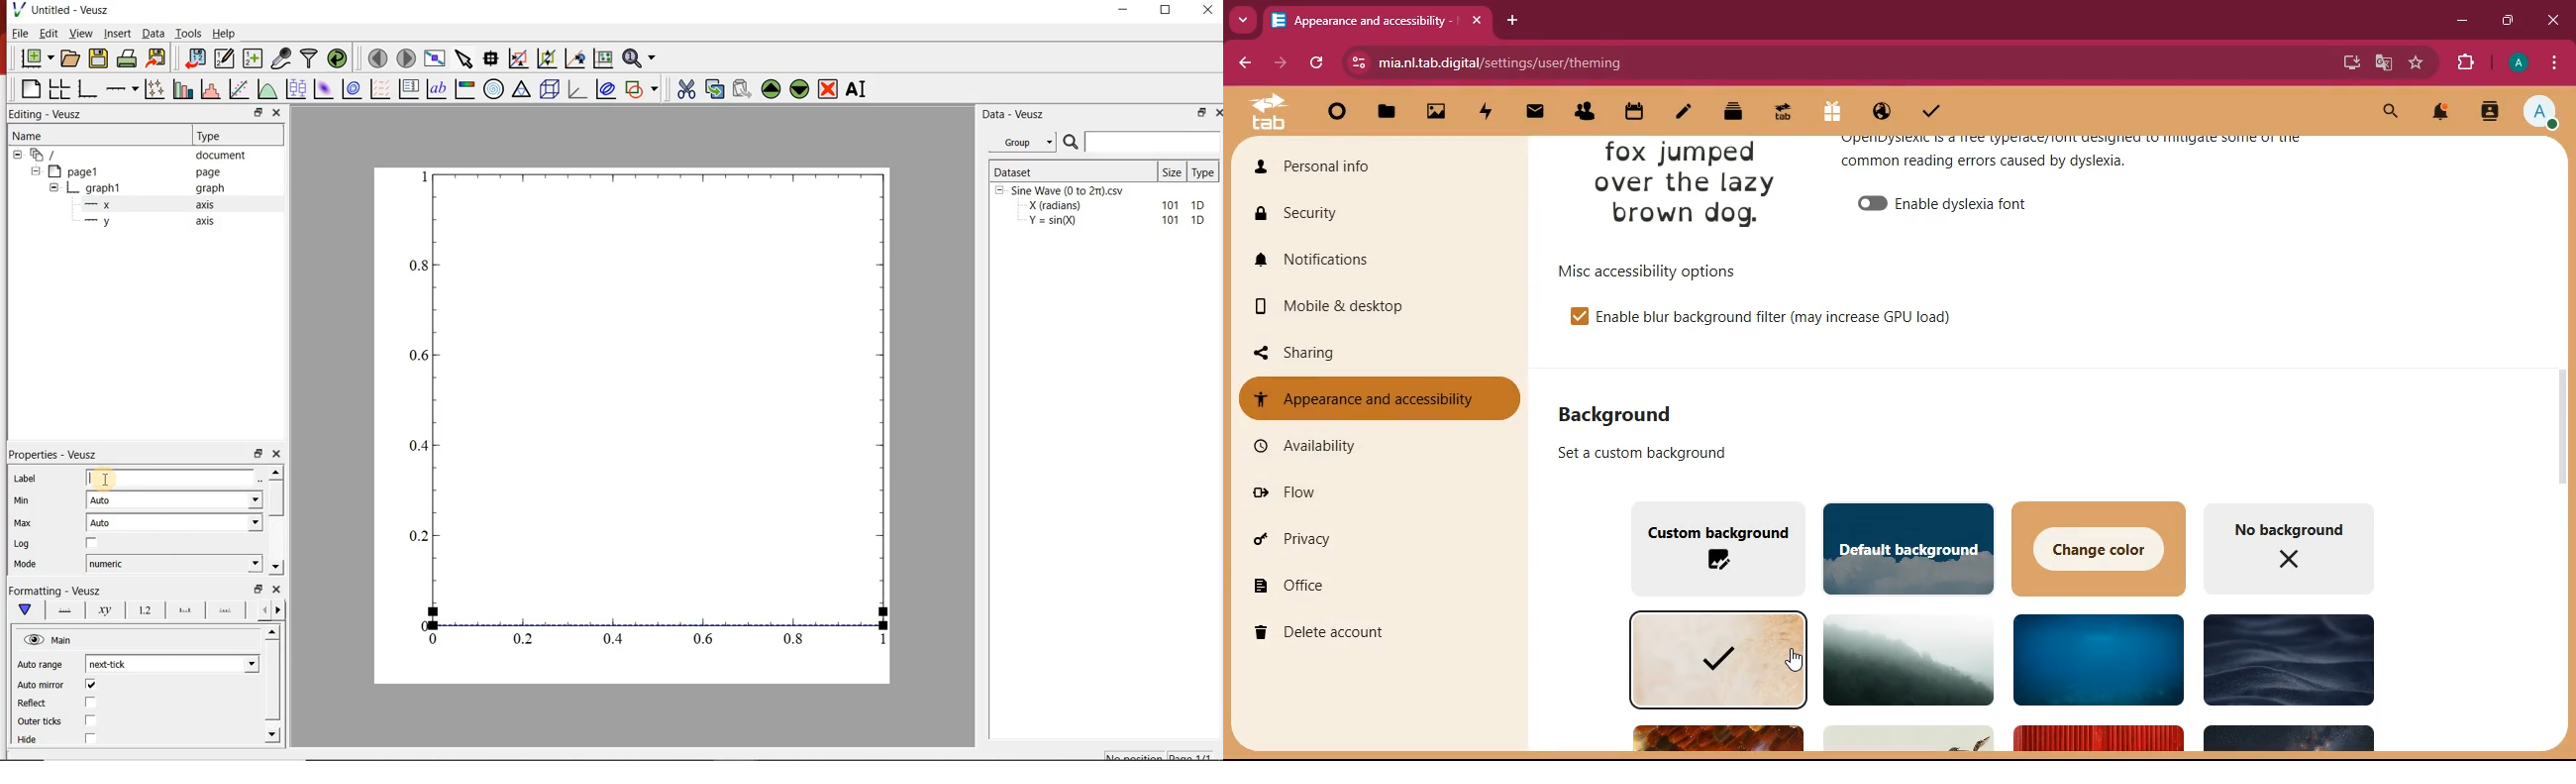 The height and width of the screenshot is (784, 2576). Describe the element at coordinates (143, 611) in the screenshot. I see `1.2` at that location.